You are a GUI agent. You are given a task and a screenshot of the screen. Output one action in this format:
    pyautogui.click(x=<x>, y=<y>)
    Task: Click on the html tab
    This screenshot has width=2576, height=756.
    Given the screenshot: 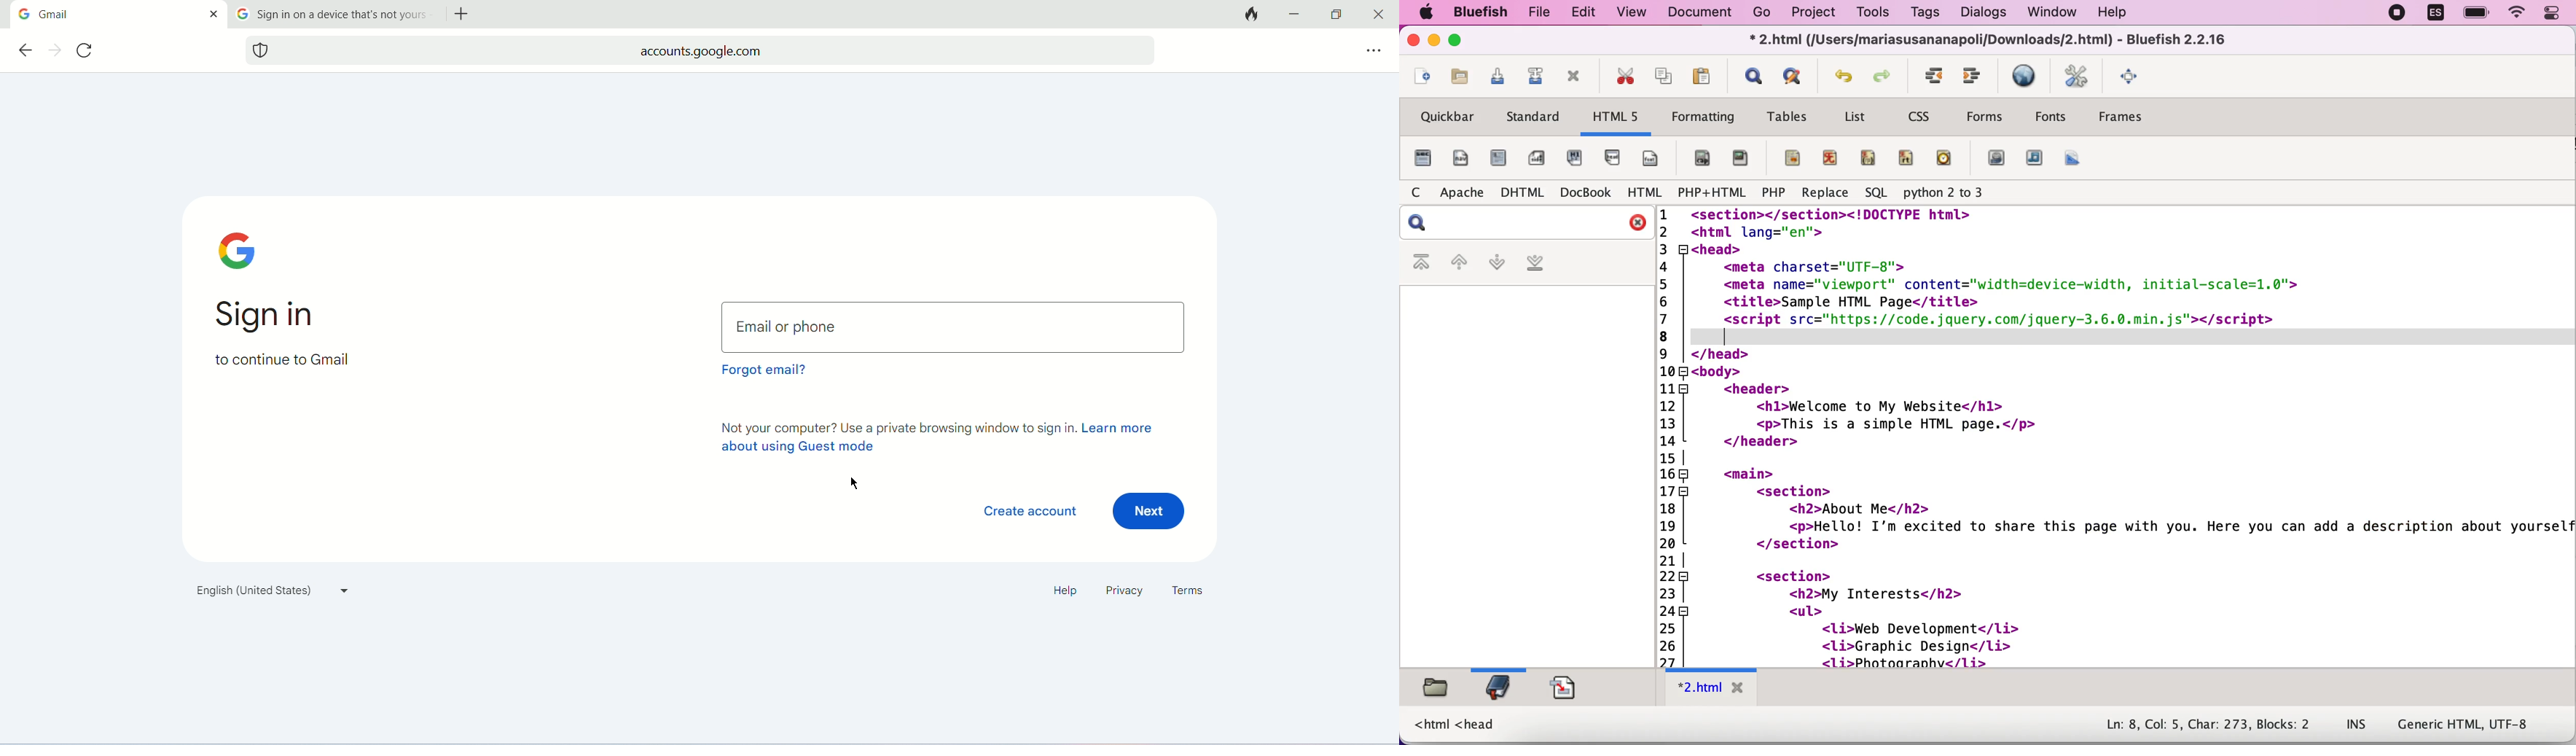 What is the action you would take?
    pyautogui.click(x=1711, y=689)
    